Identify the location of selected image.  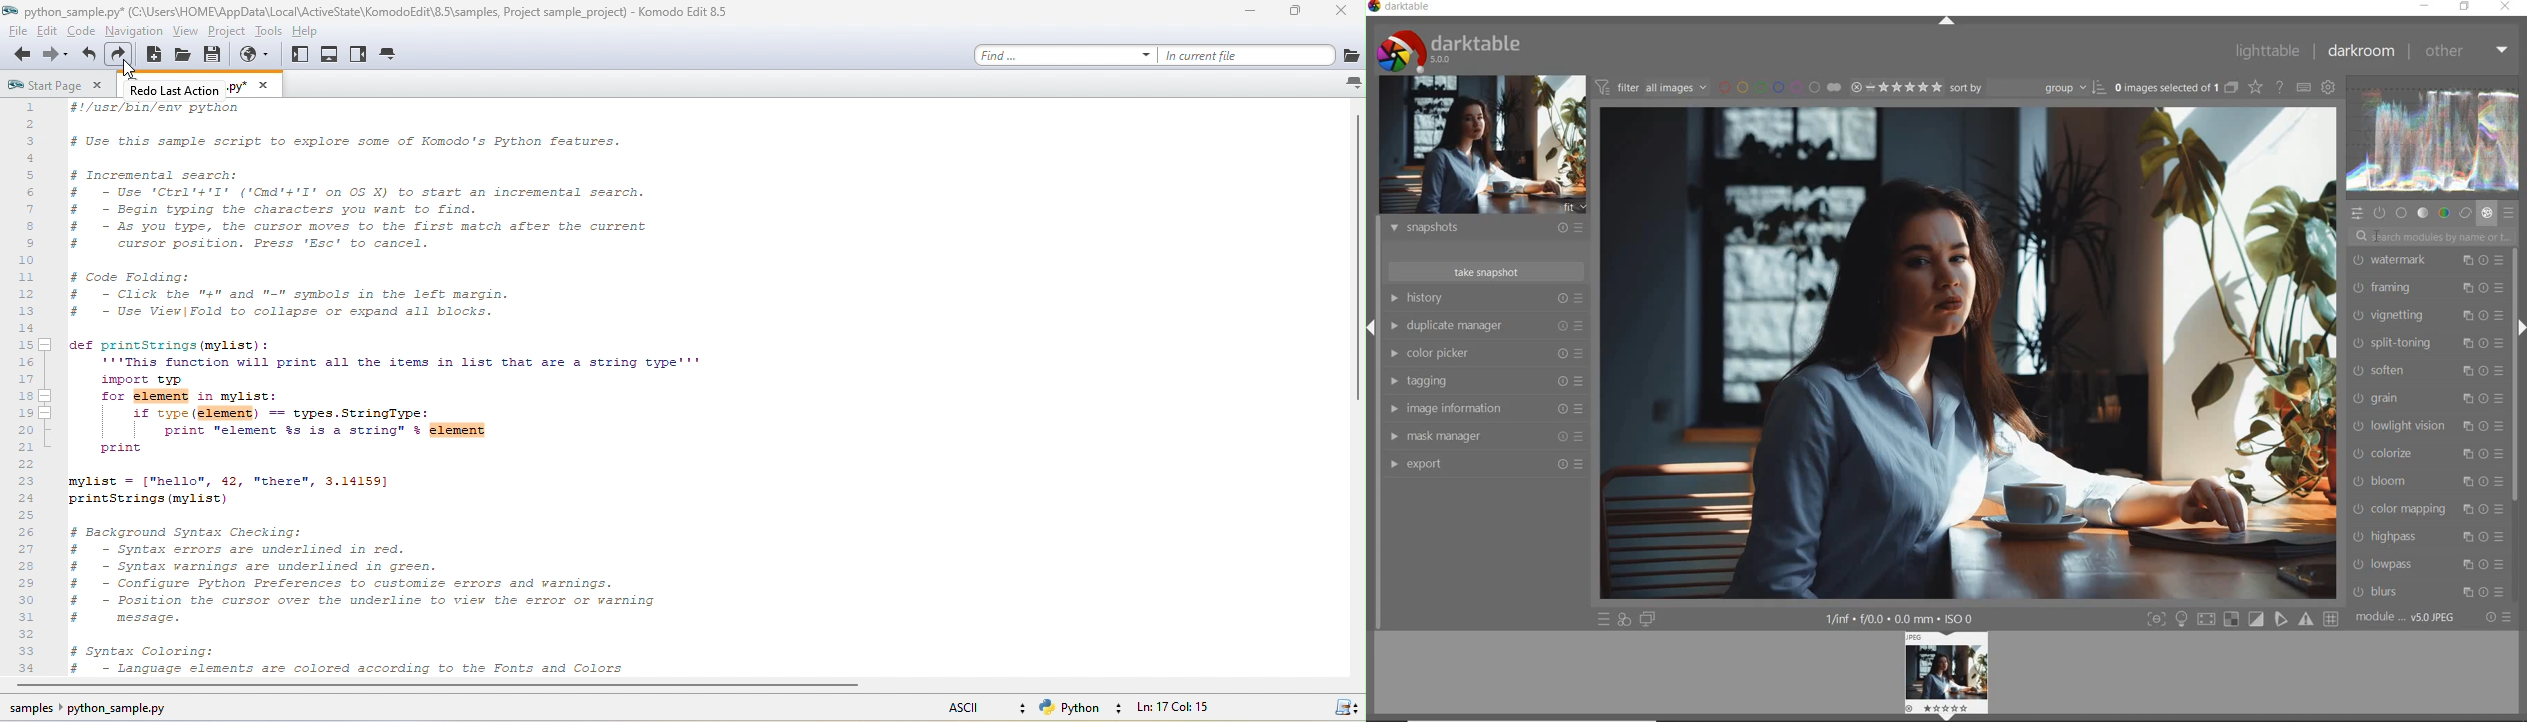
(1969, 350).